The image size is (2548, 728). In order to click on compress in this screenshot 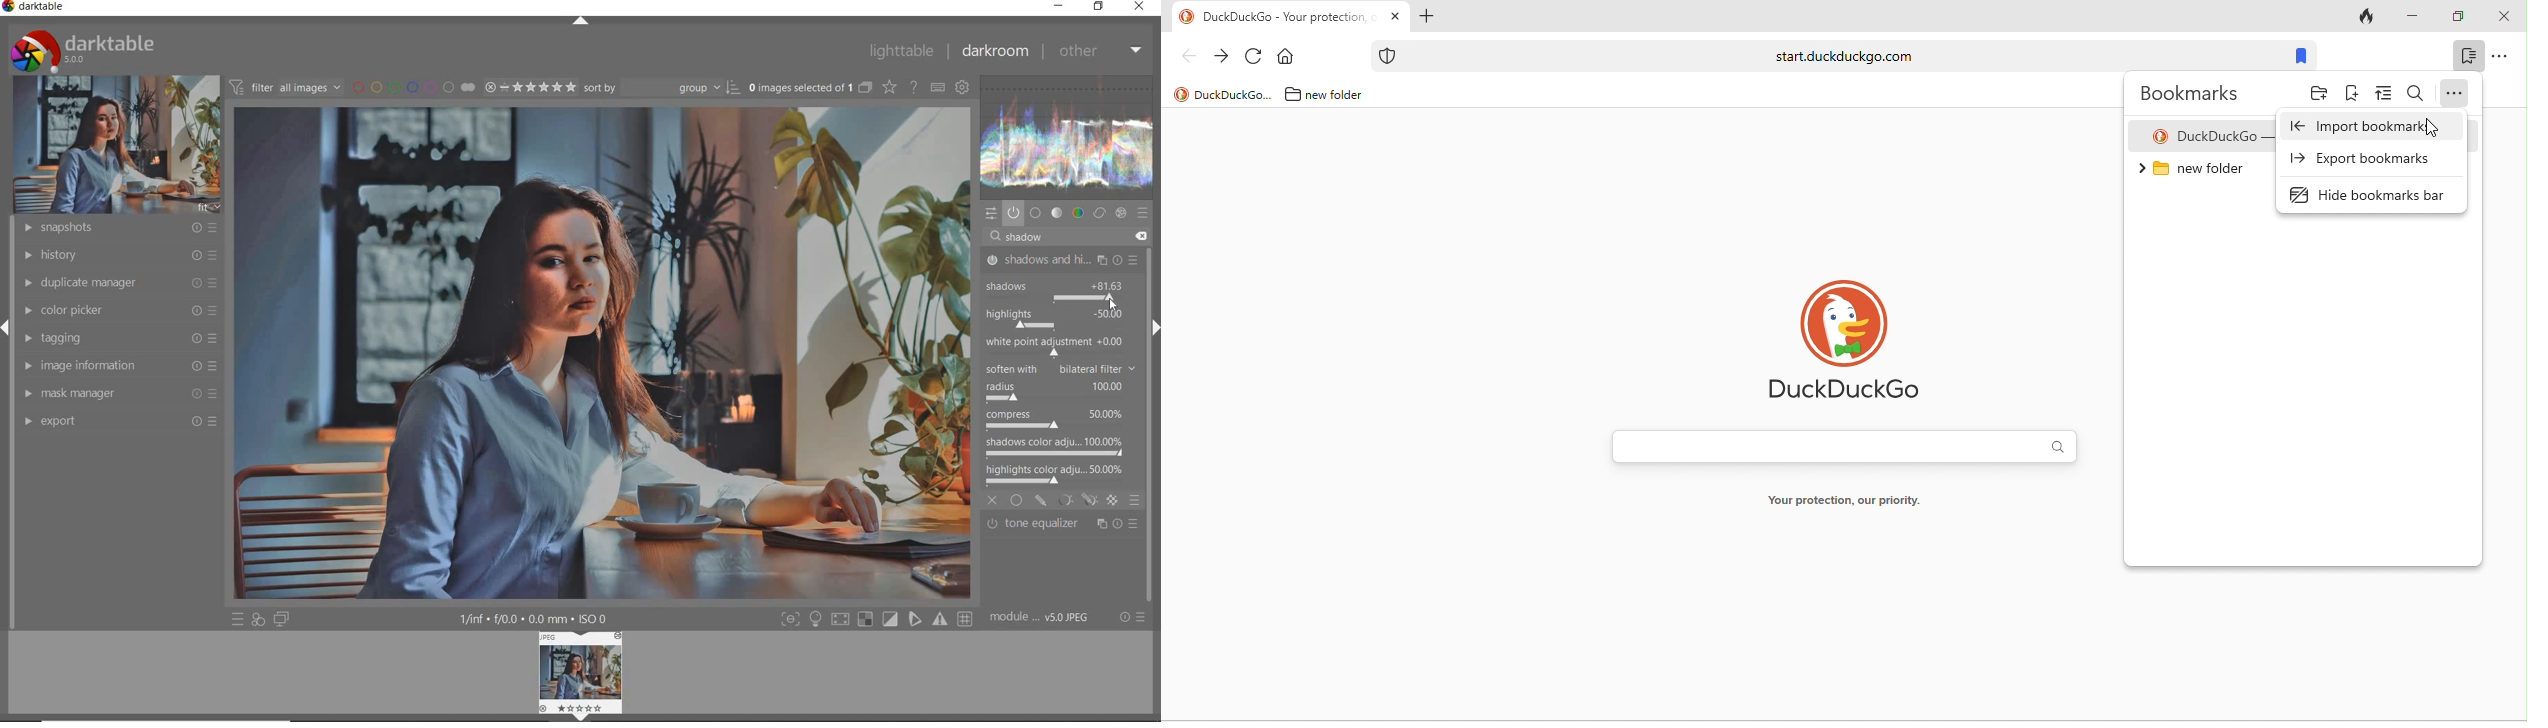, I will do `click(1057, 421)`.